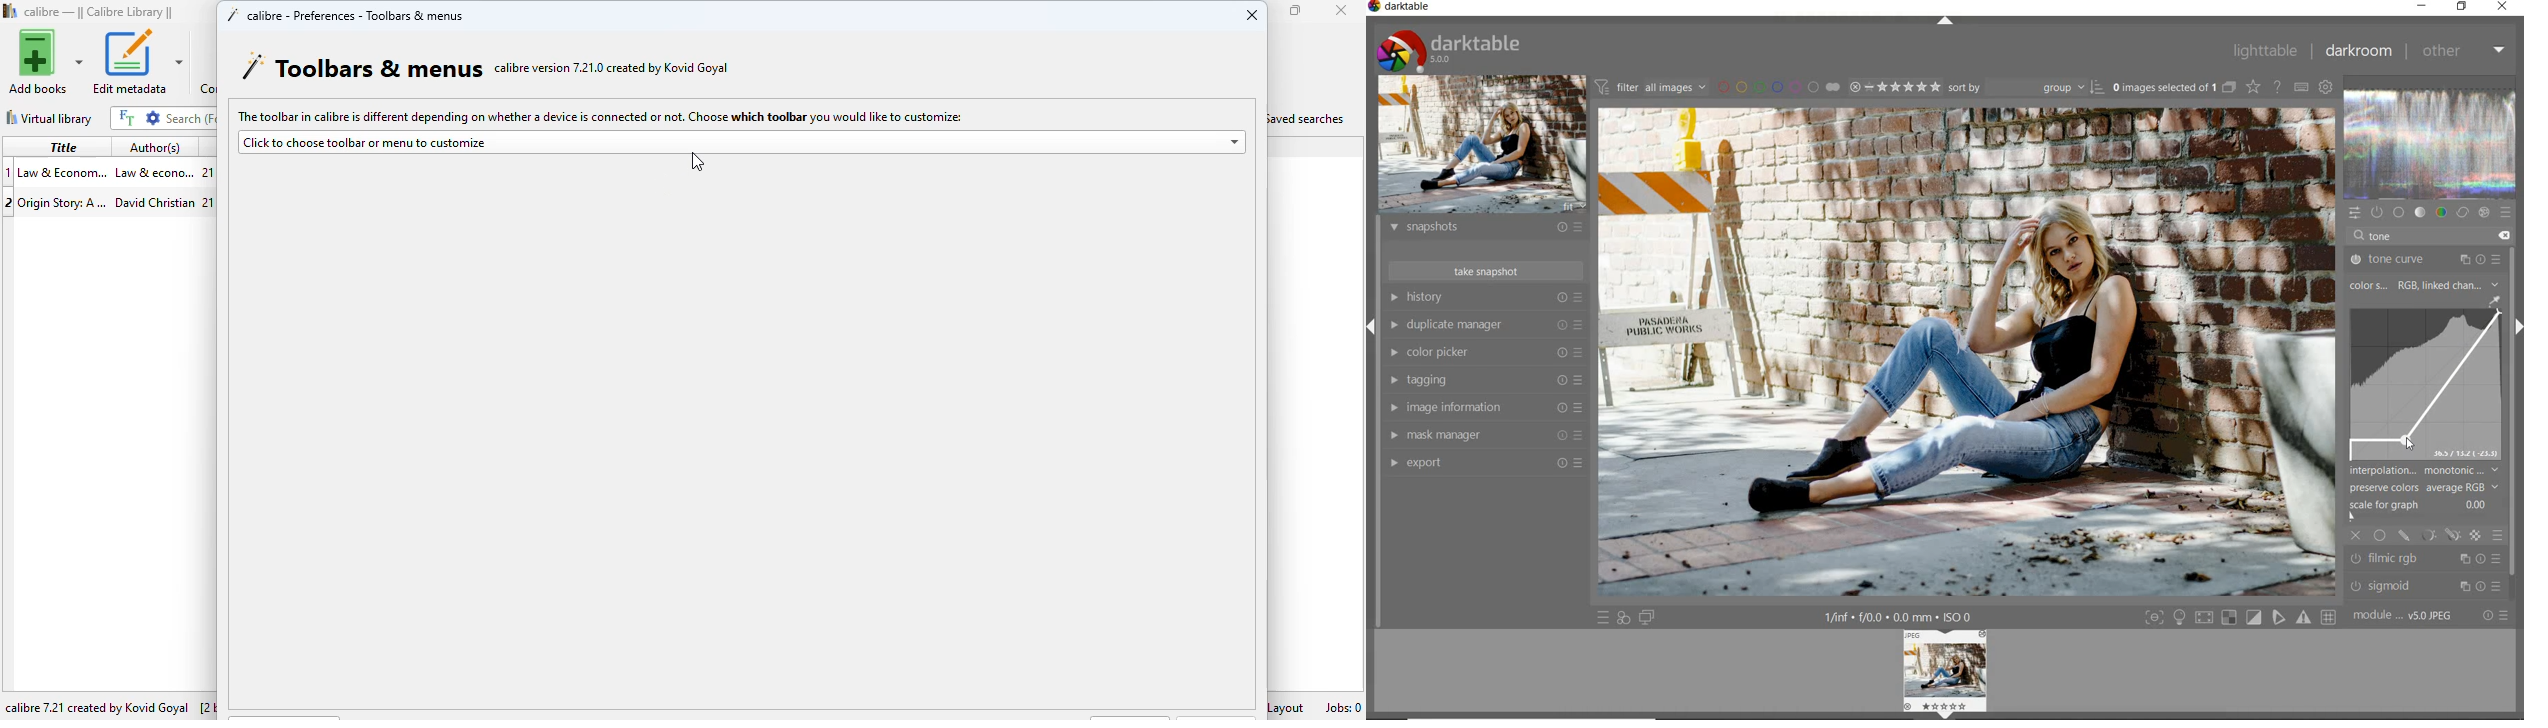  What do you see at coordinates (2426, 470) in the screenshot?
I see `interpolation` at bounding box center [2426, 470].